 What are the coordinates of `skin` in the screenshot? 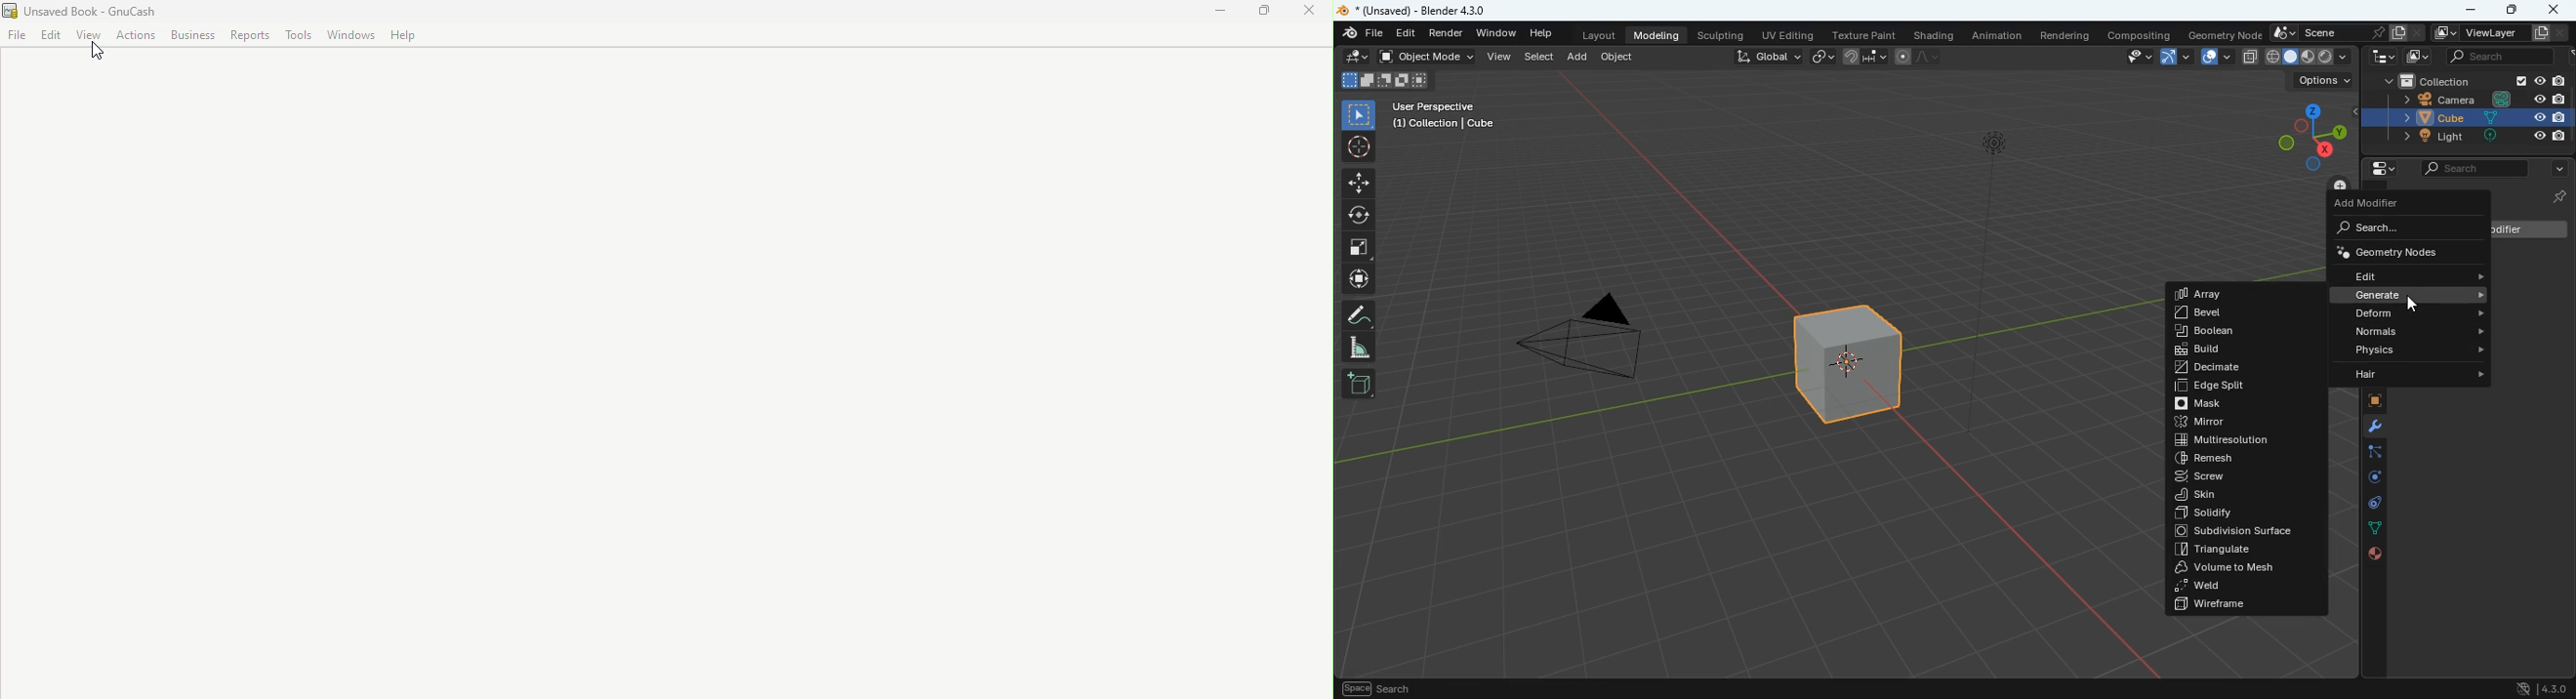 It's located at (2241, 495).